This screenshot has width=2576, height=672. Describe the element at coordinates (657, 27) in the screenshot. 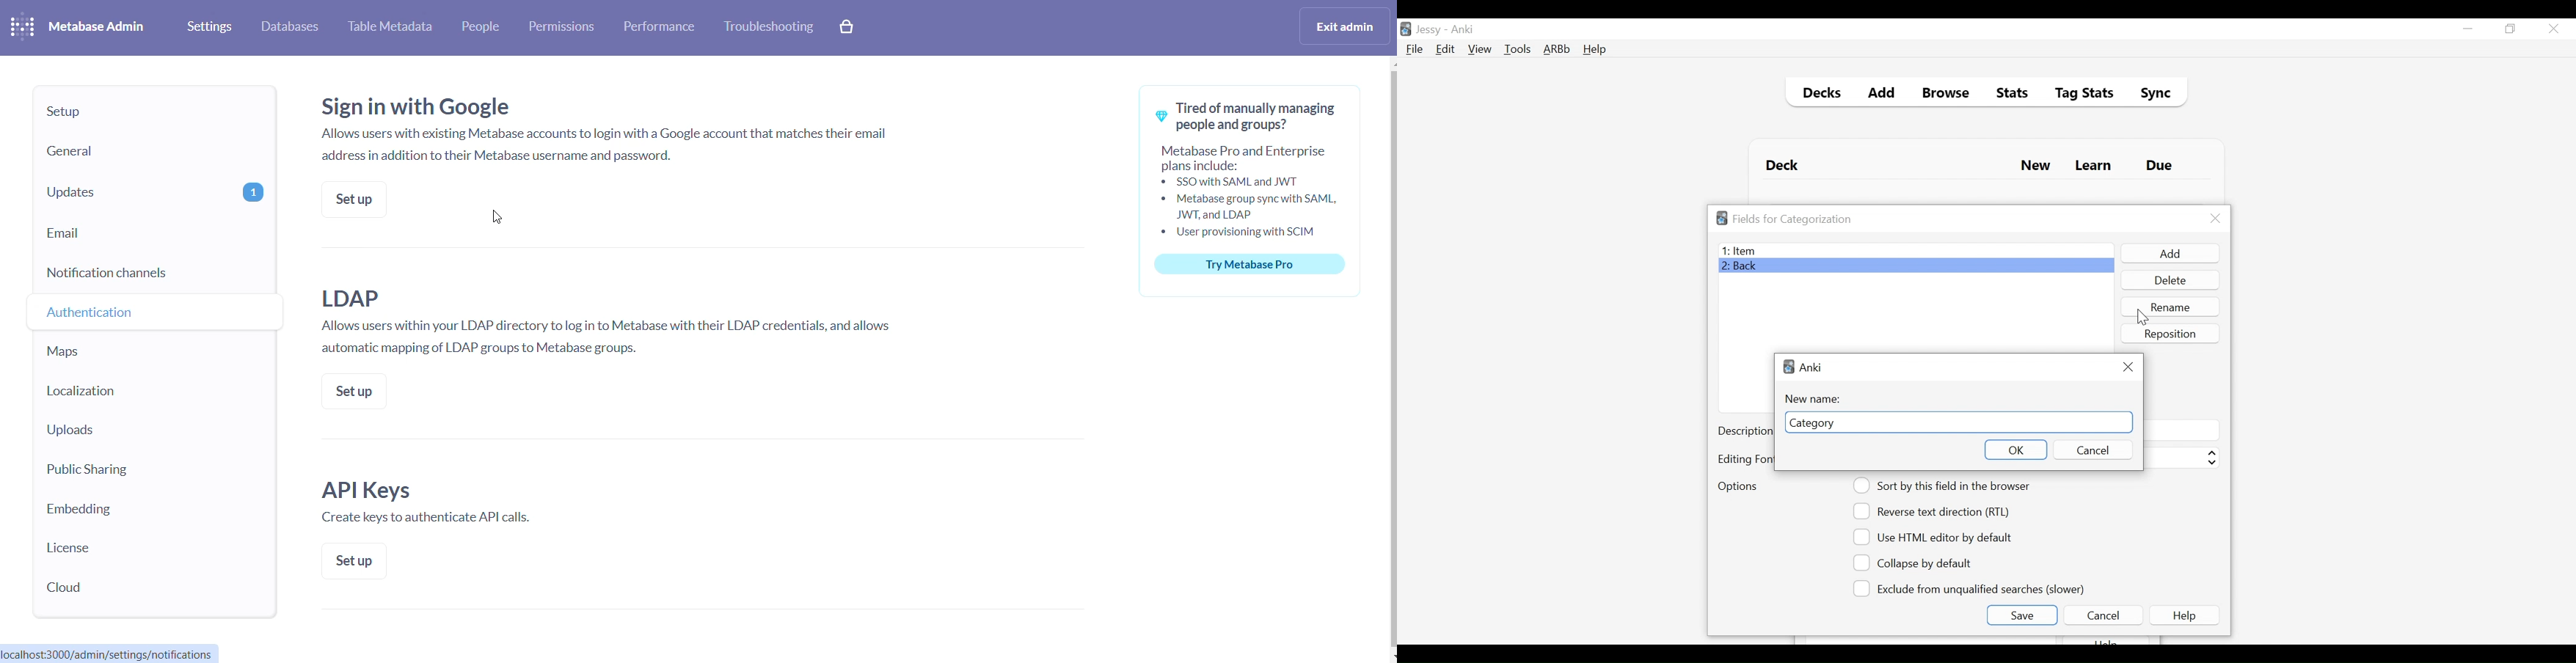

I see `performance` at that location.